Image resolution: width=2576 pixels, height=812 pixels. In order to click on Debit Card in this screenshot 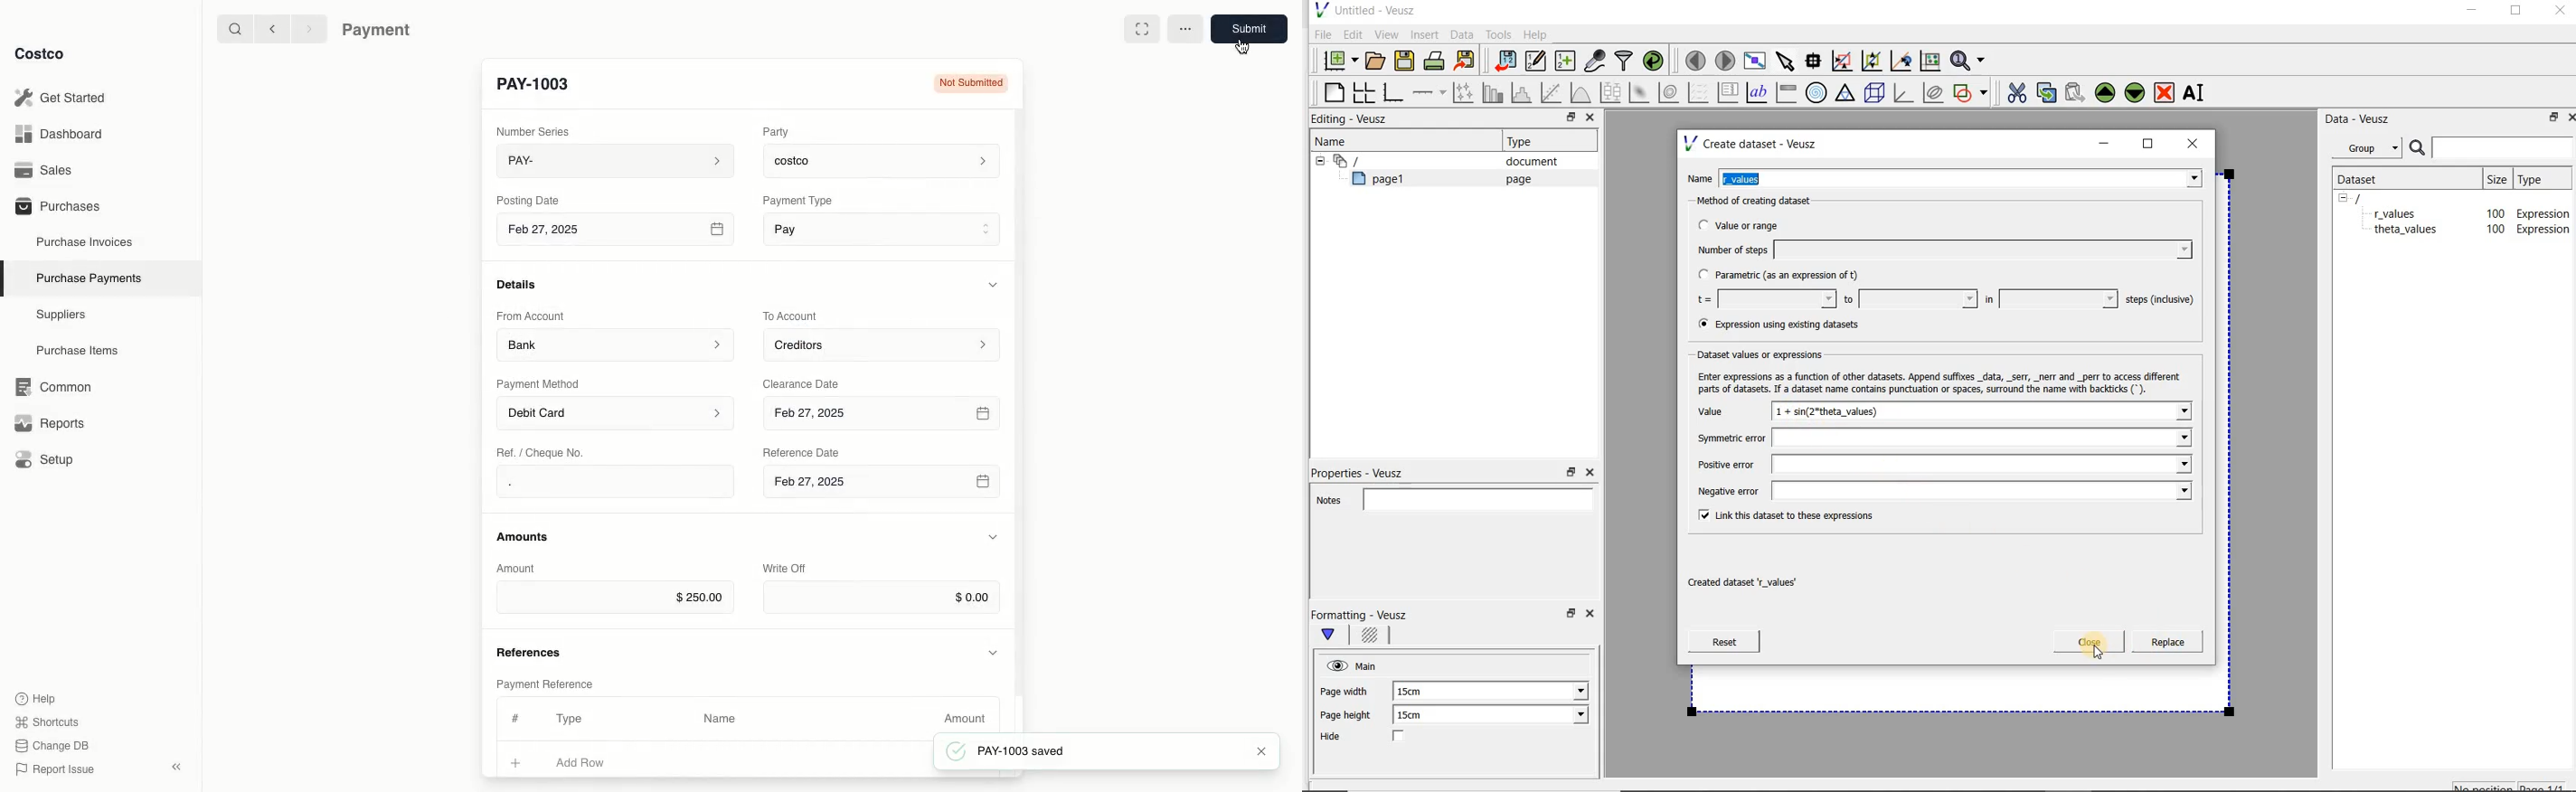, I will do `click(617, 414)`.